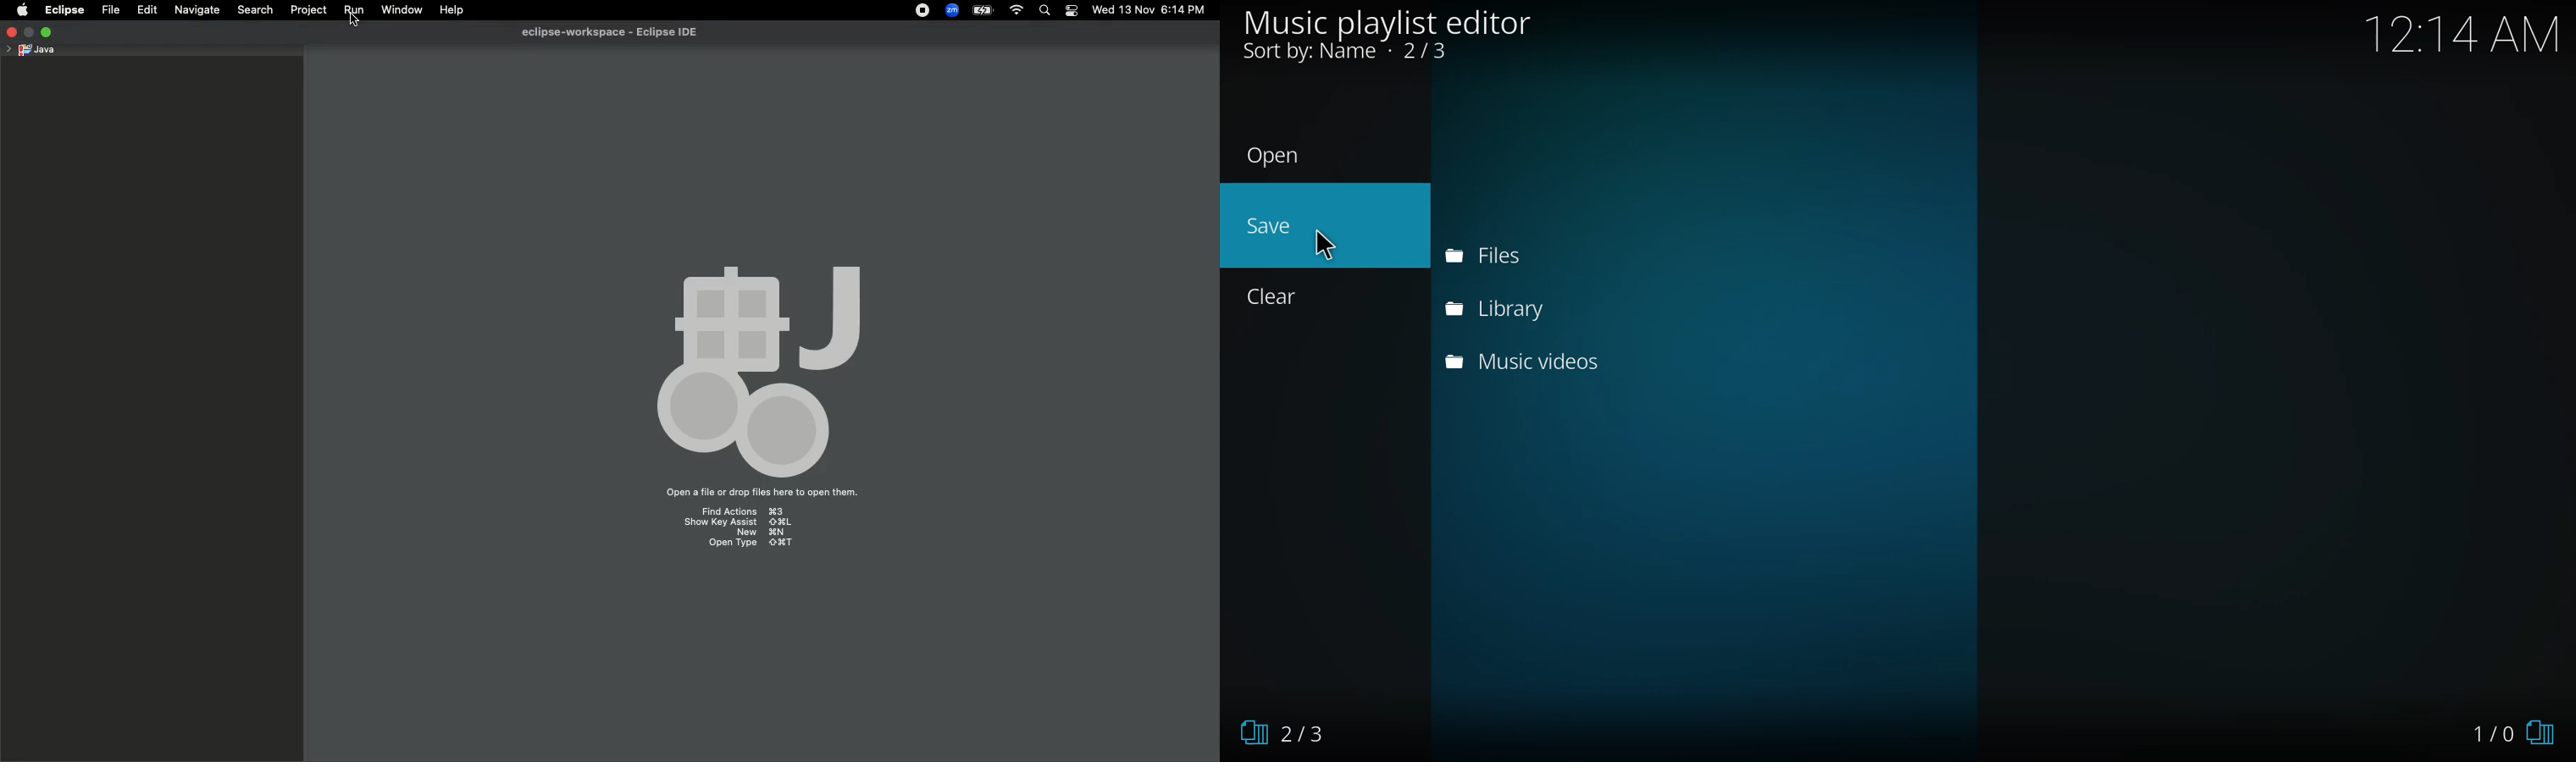  I want to click on clear, so click(1275, 295).